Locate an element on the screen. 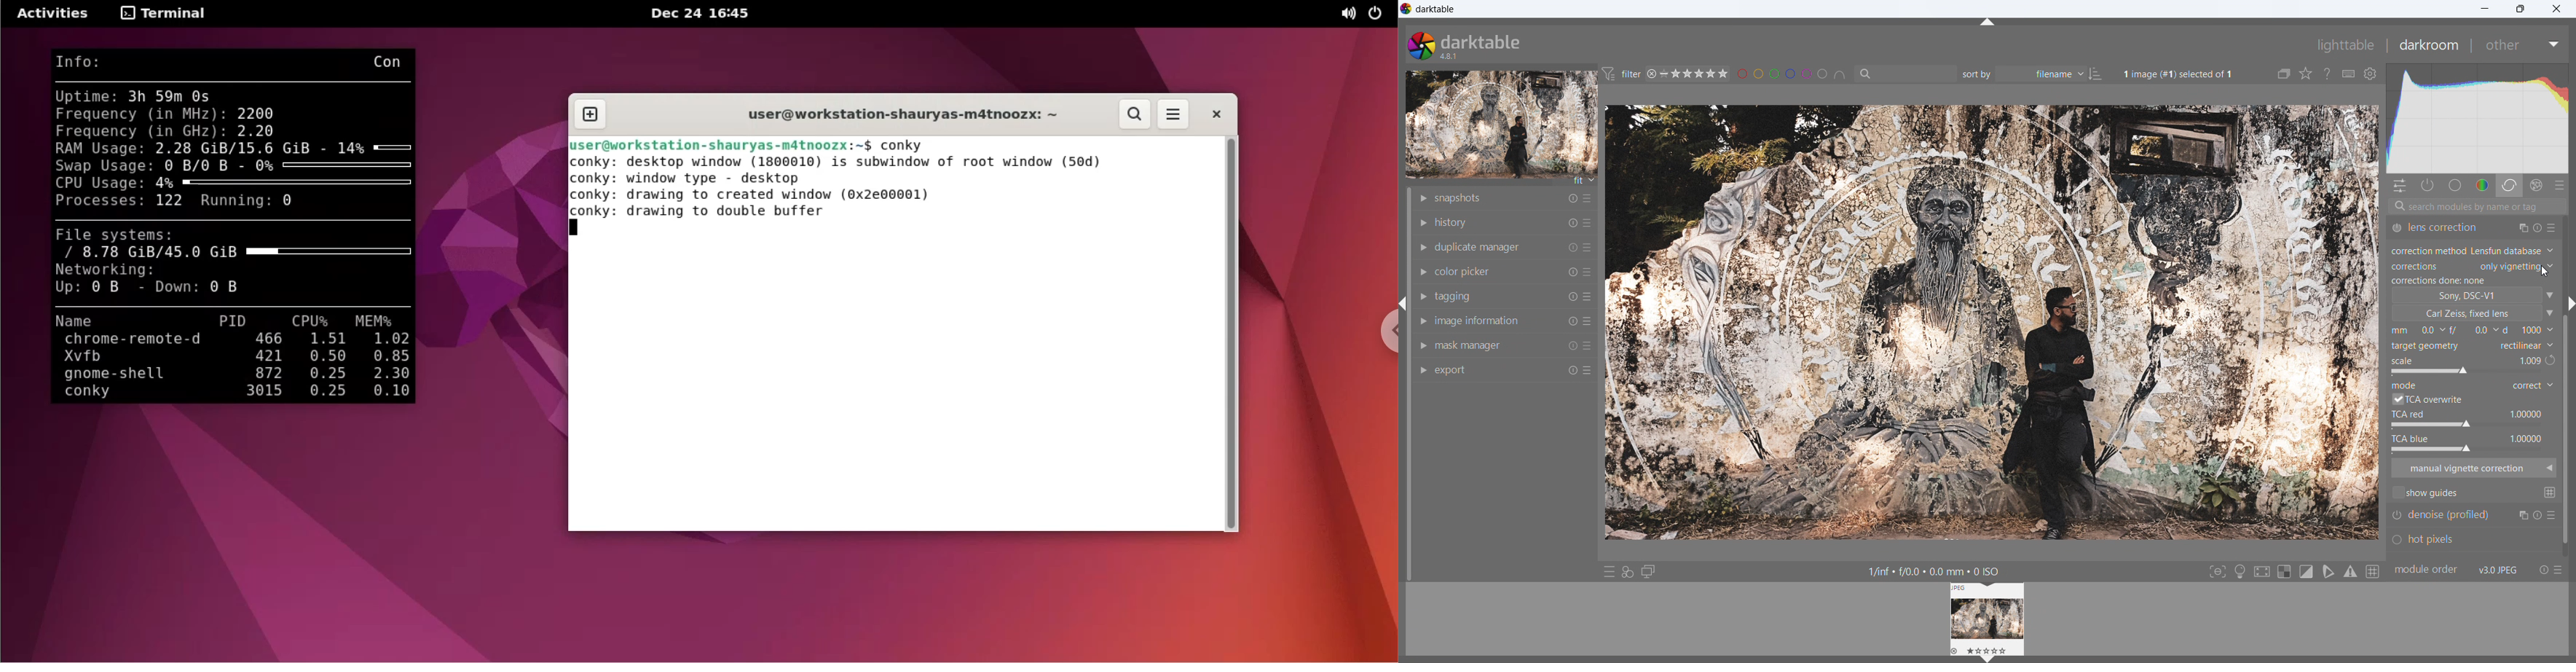 This screenshot has width=2576, height=672. image information is located at coordinates (1478, 320).